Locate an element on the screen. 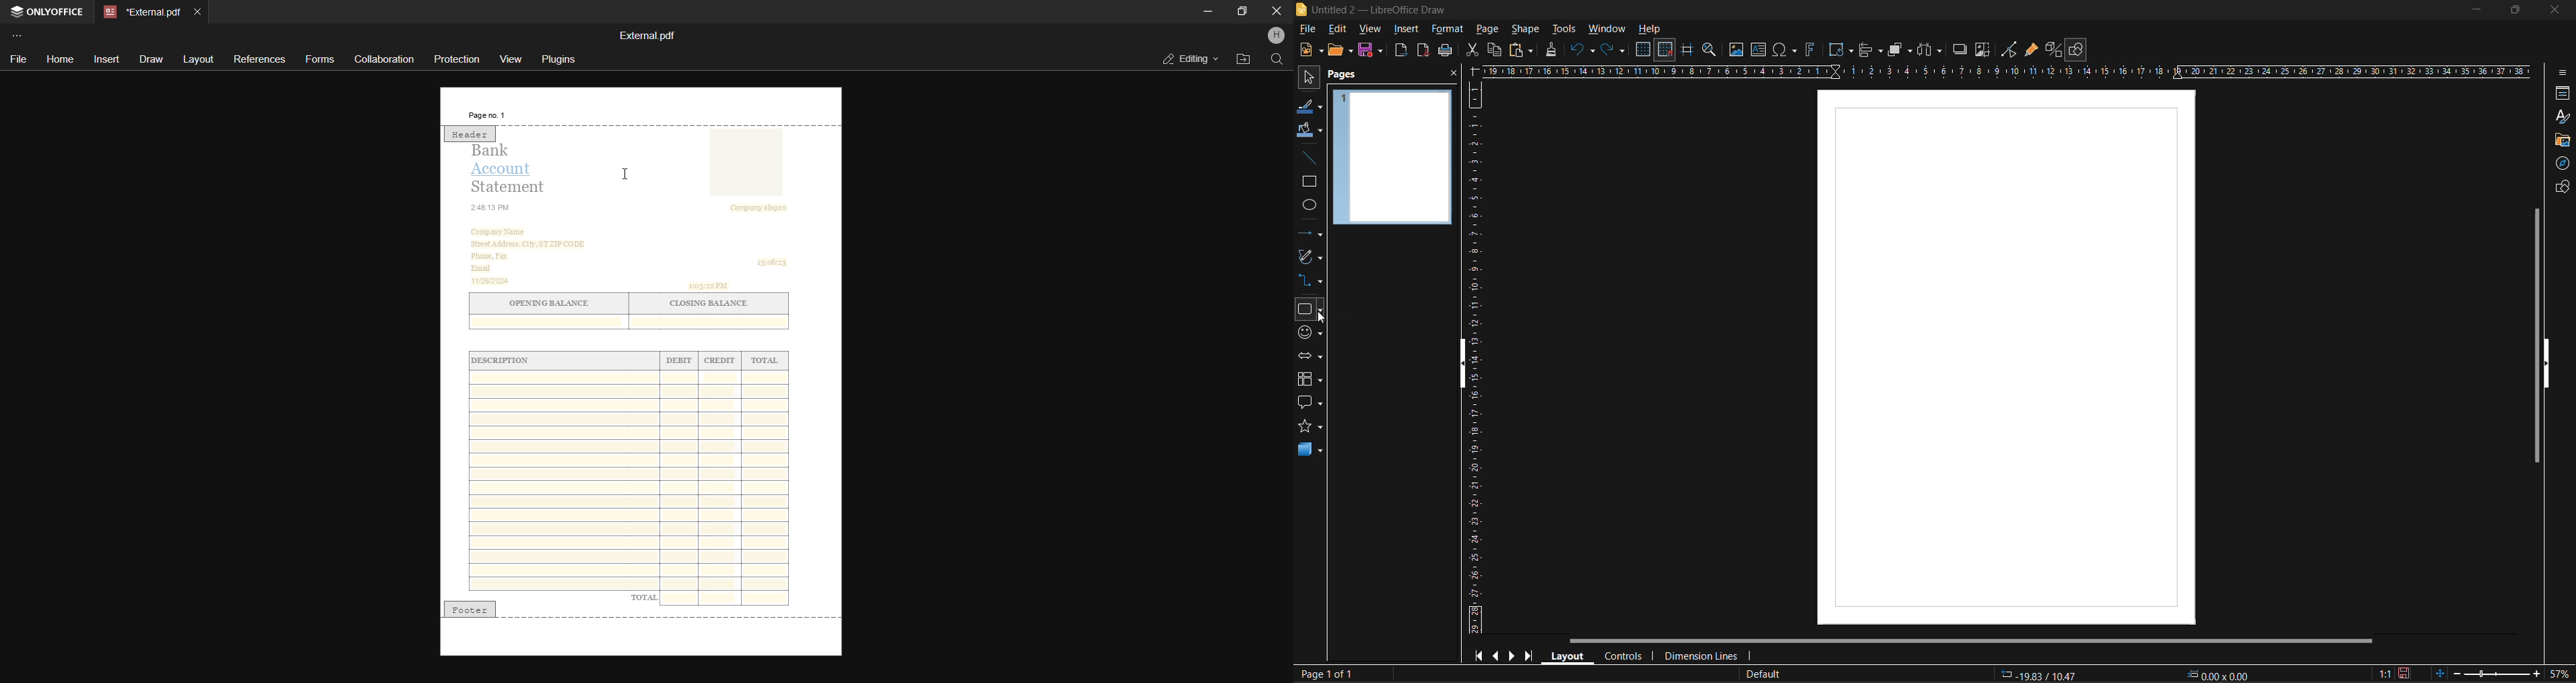 This screenshot has width=2576, height=700. export as pdf is located at coordinates (1422, 49).